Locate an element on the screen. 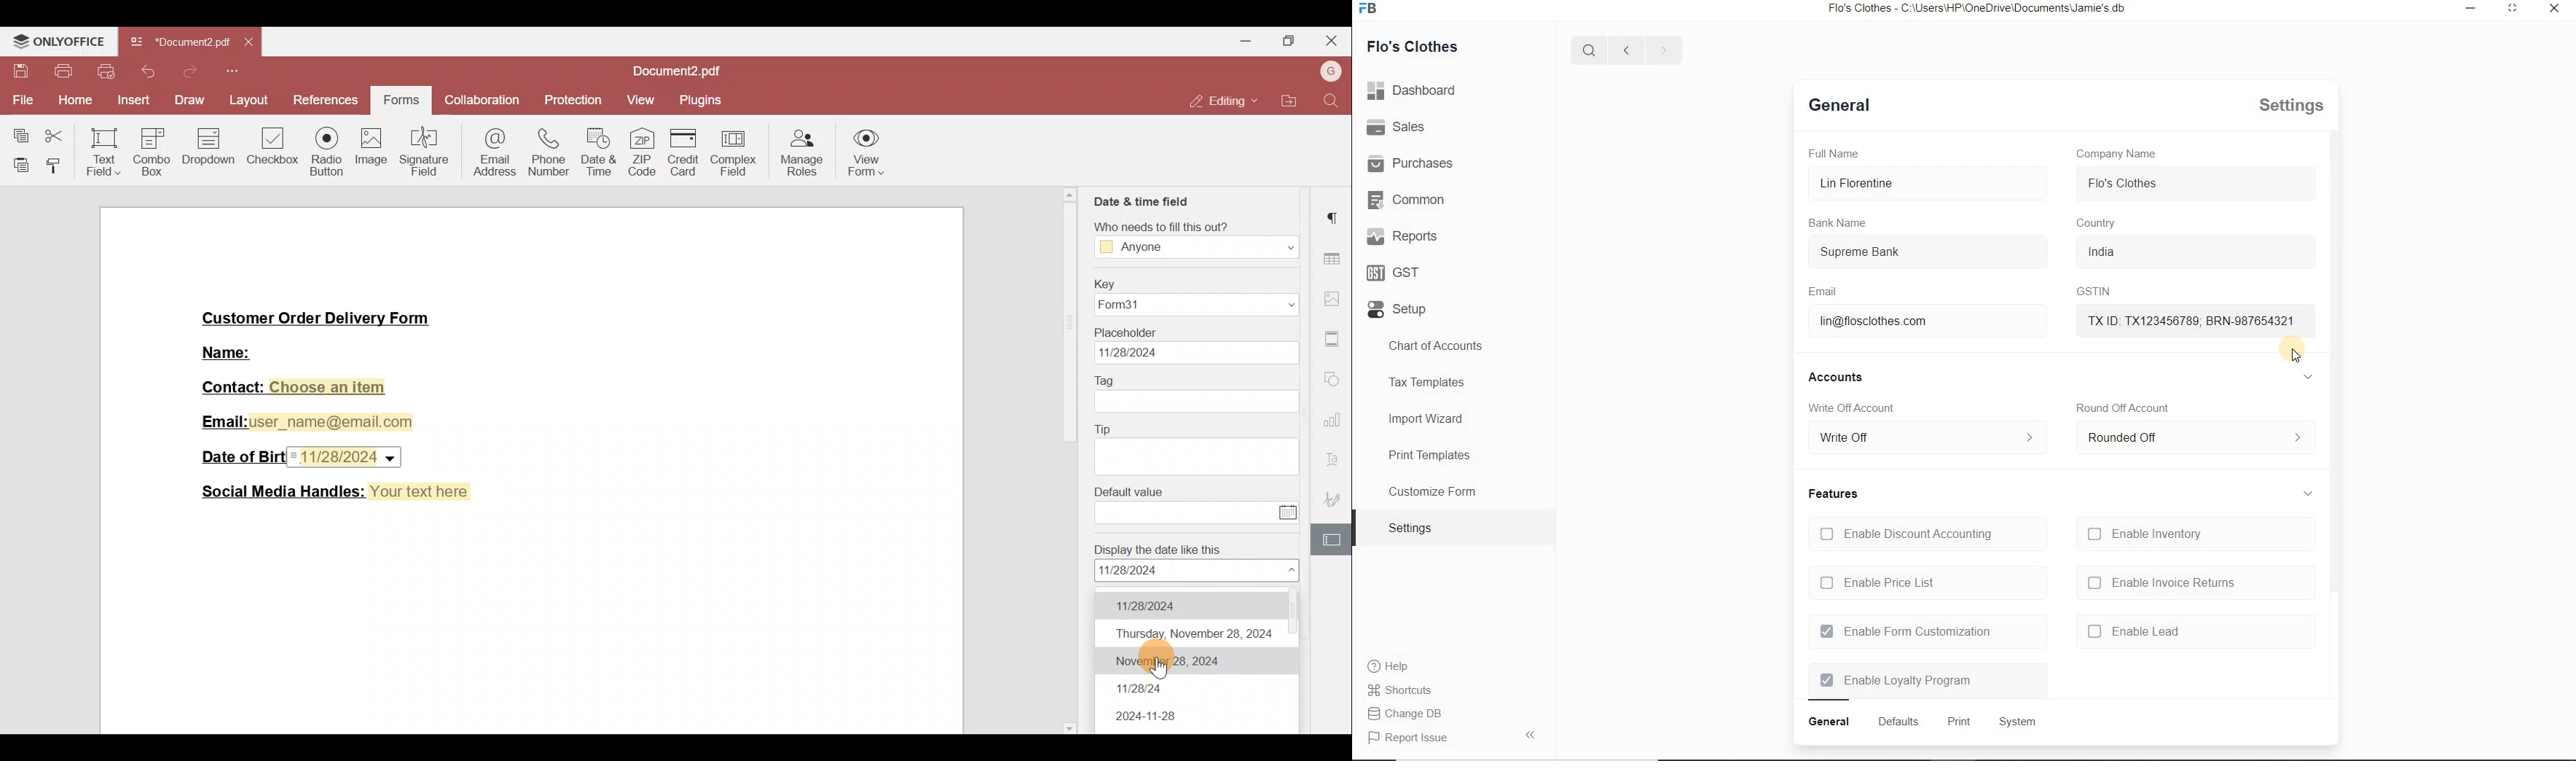  icon is located at coordinates (1373, 12).